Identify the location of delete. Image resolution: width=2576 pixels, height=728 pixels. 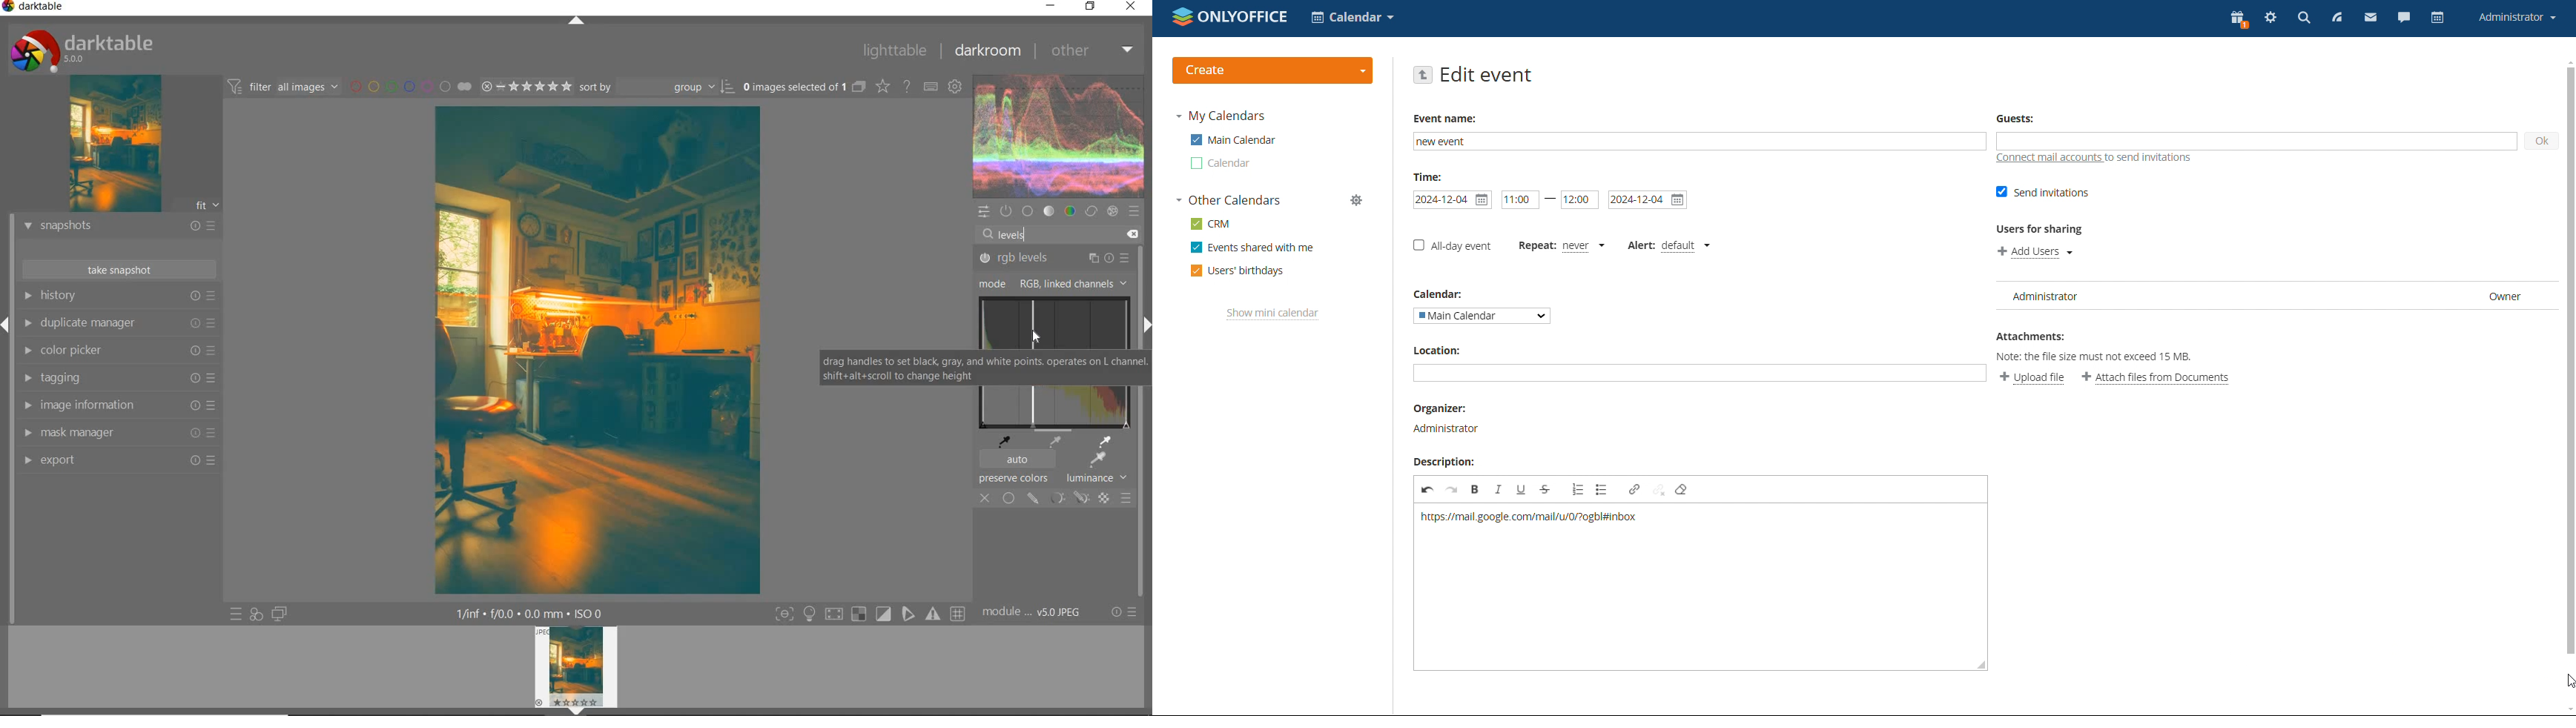
(1133, 235).